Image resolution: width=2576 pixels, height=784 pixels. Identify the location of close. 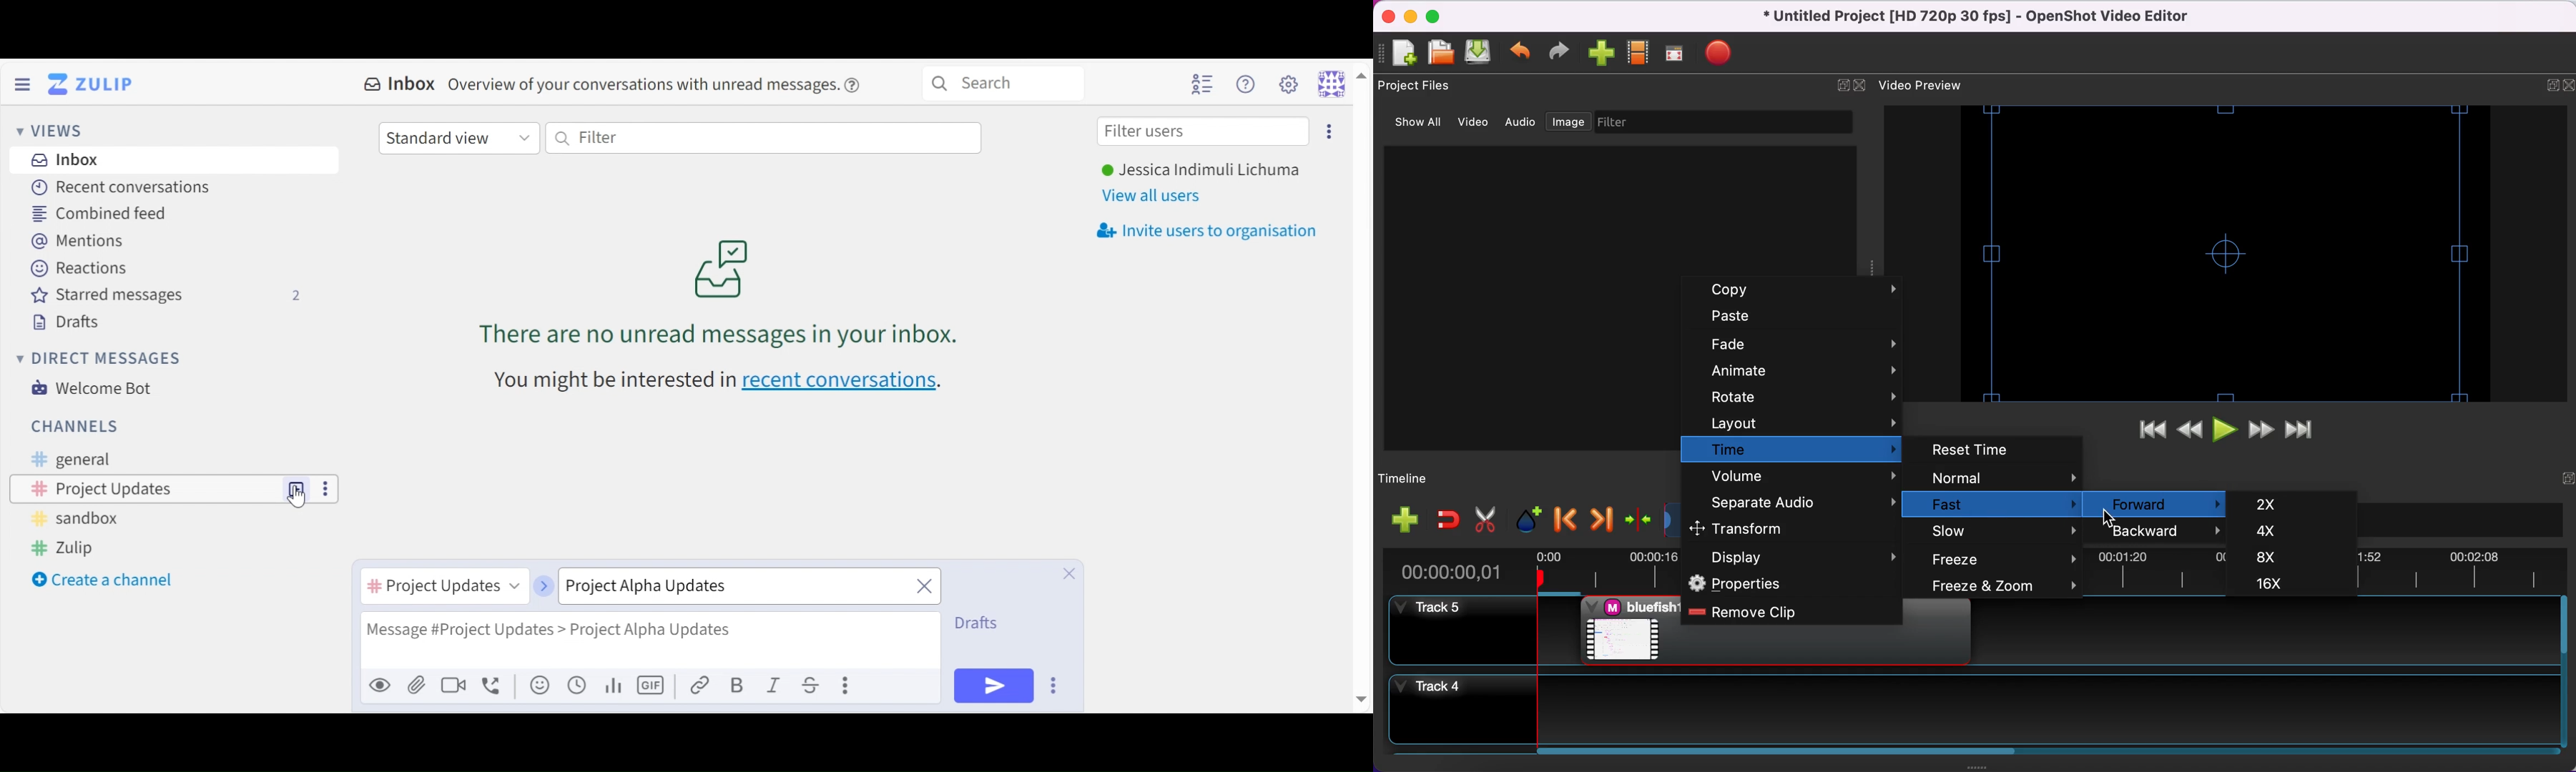
(1863, 87).